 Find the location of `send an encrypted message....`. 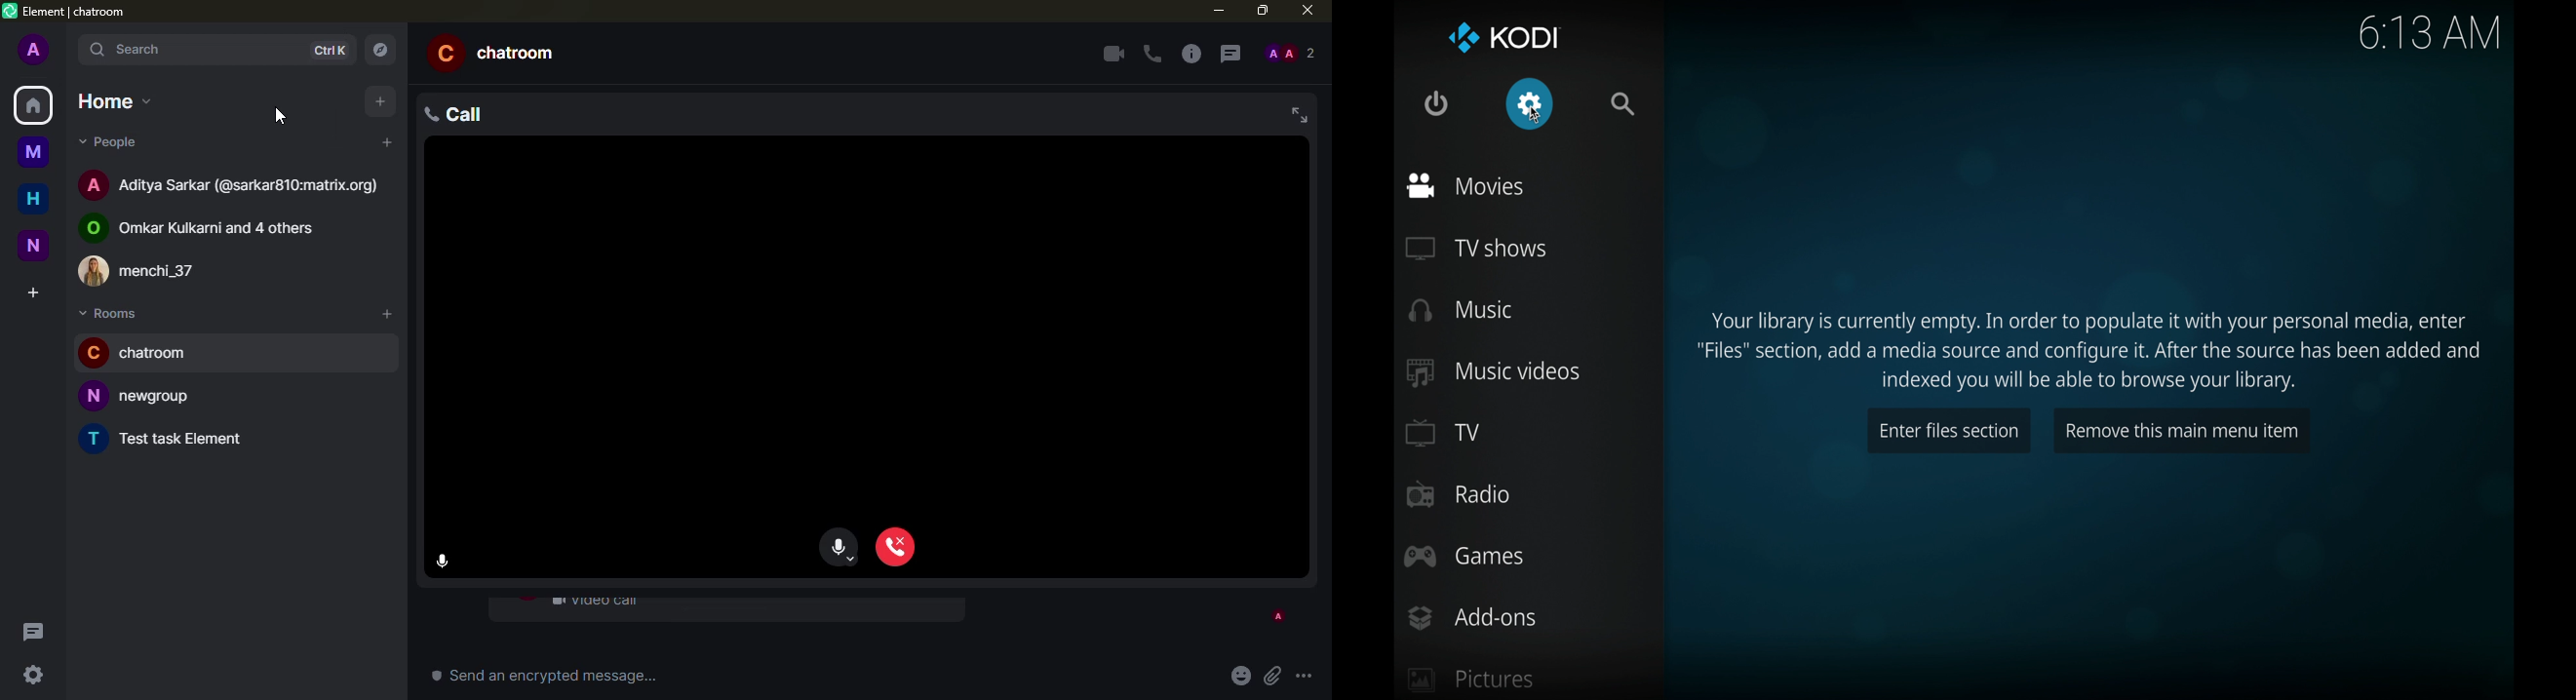

send an encrypted message.... is located at coordinates (553, 677).